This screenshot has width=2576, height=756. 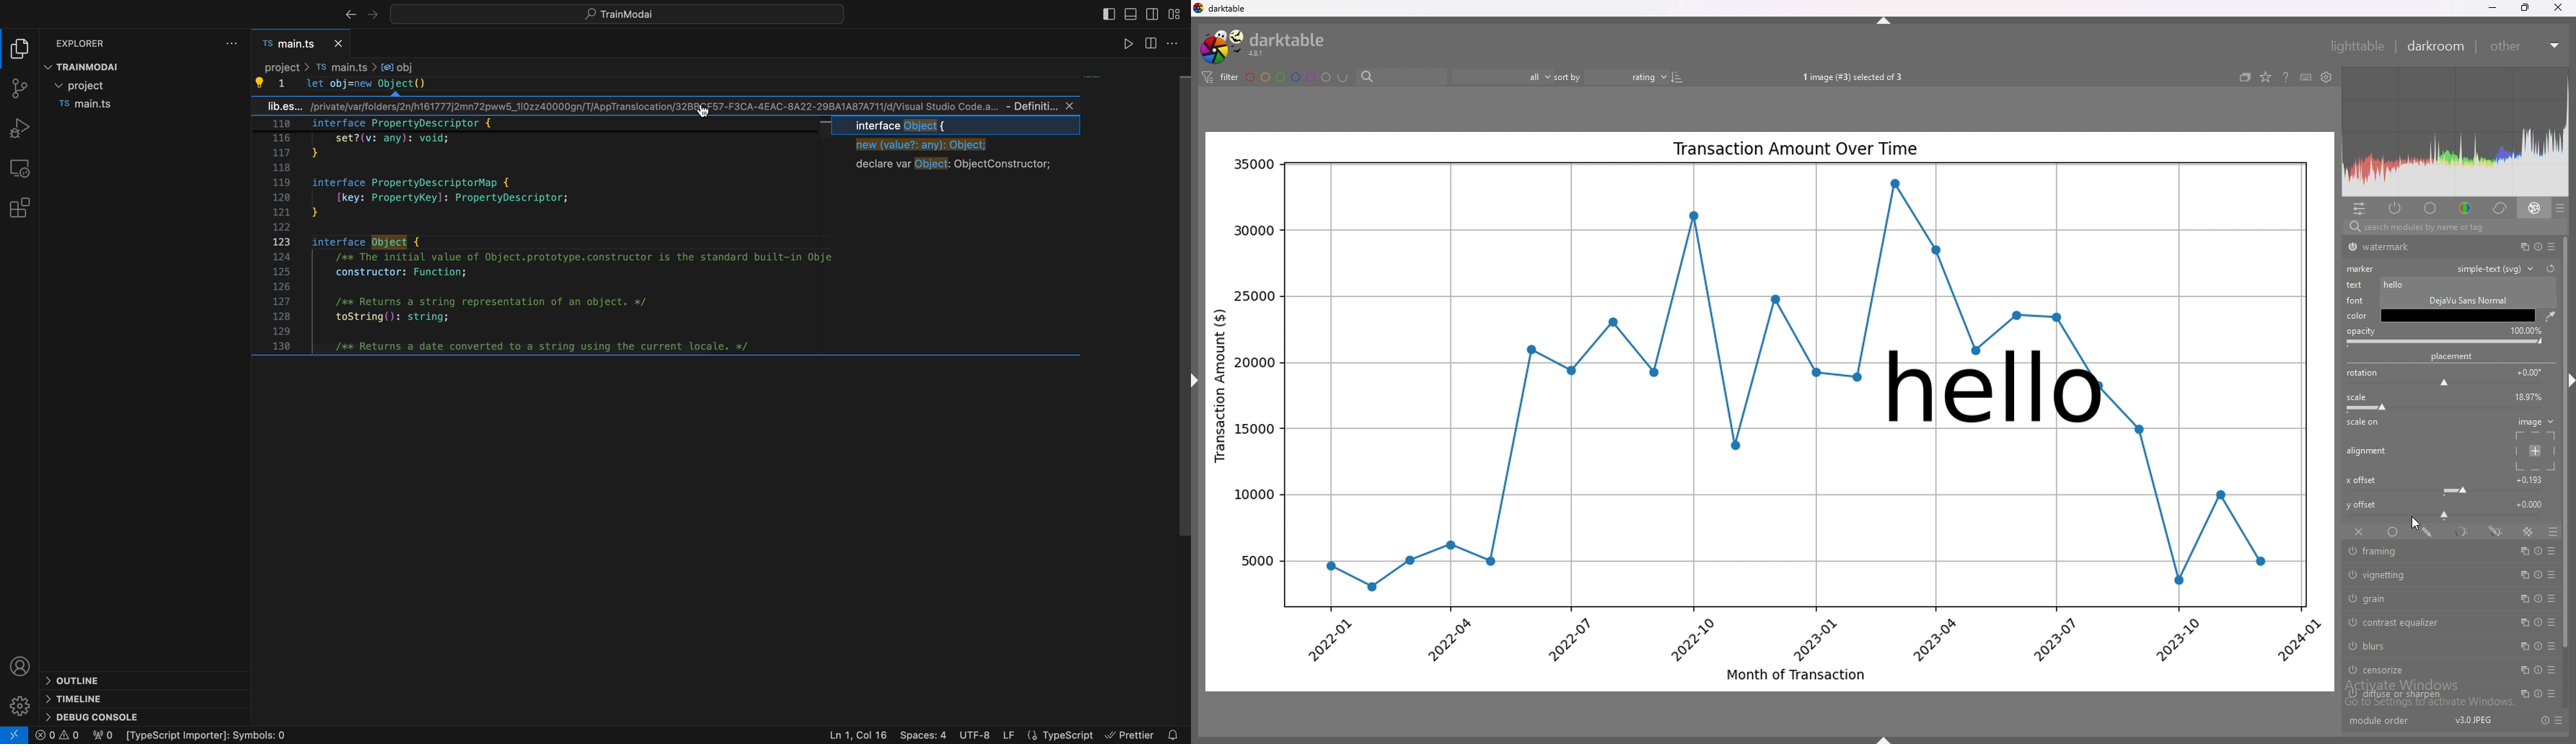 I want to click on module order, so click(x=2386, y=722).